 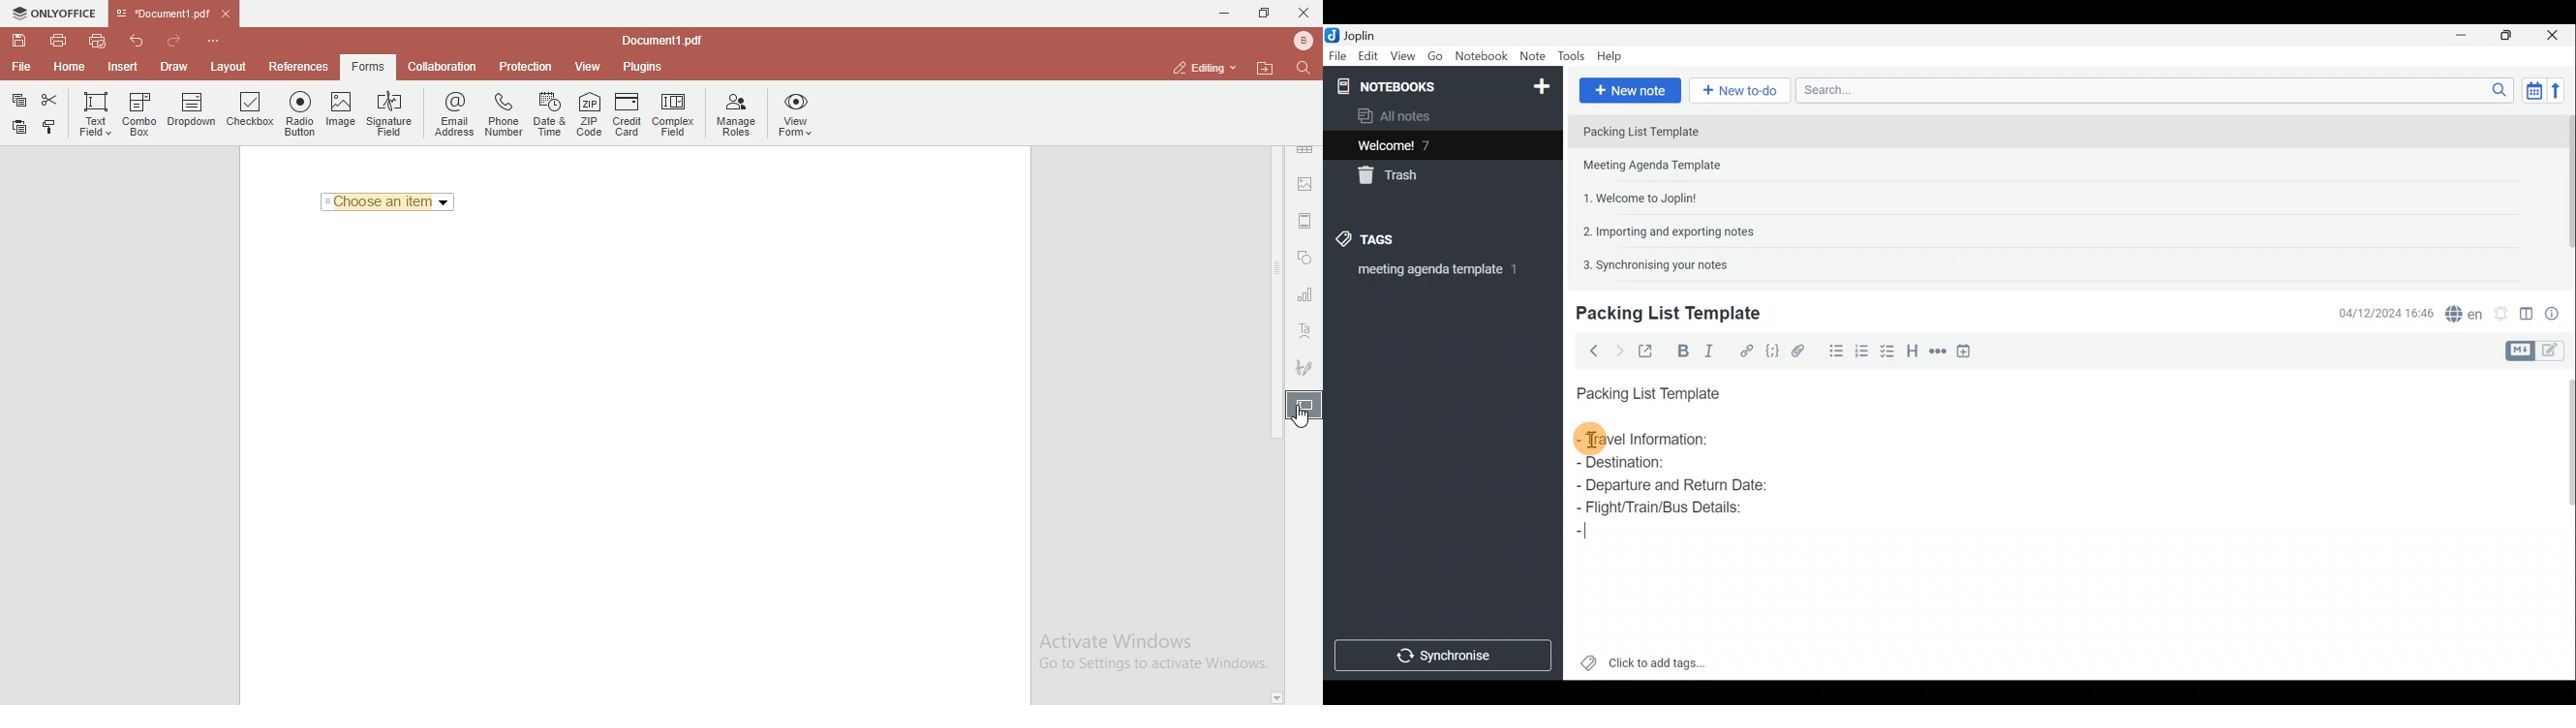 What do you see at coordinates (123, 68) in the screenshot?
I see `Insert` at bounding box center [123, 68].